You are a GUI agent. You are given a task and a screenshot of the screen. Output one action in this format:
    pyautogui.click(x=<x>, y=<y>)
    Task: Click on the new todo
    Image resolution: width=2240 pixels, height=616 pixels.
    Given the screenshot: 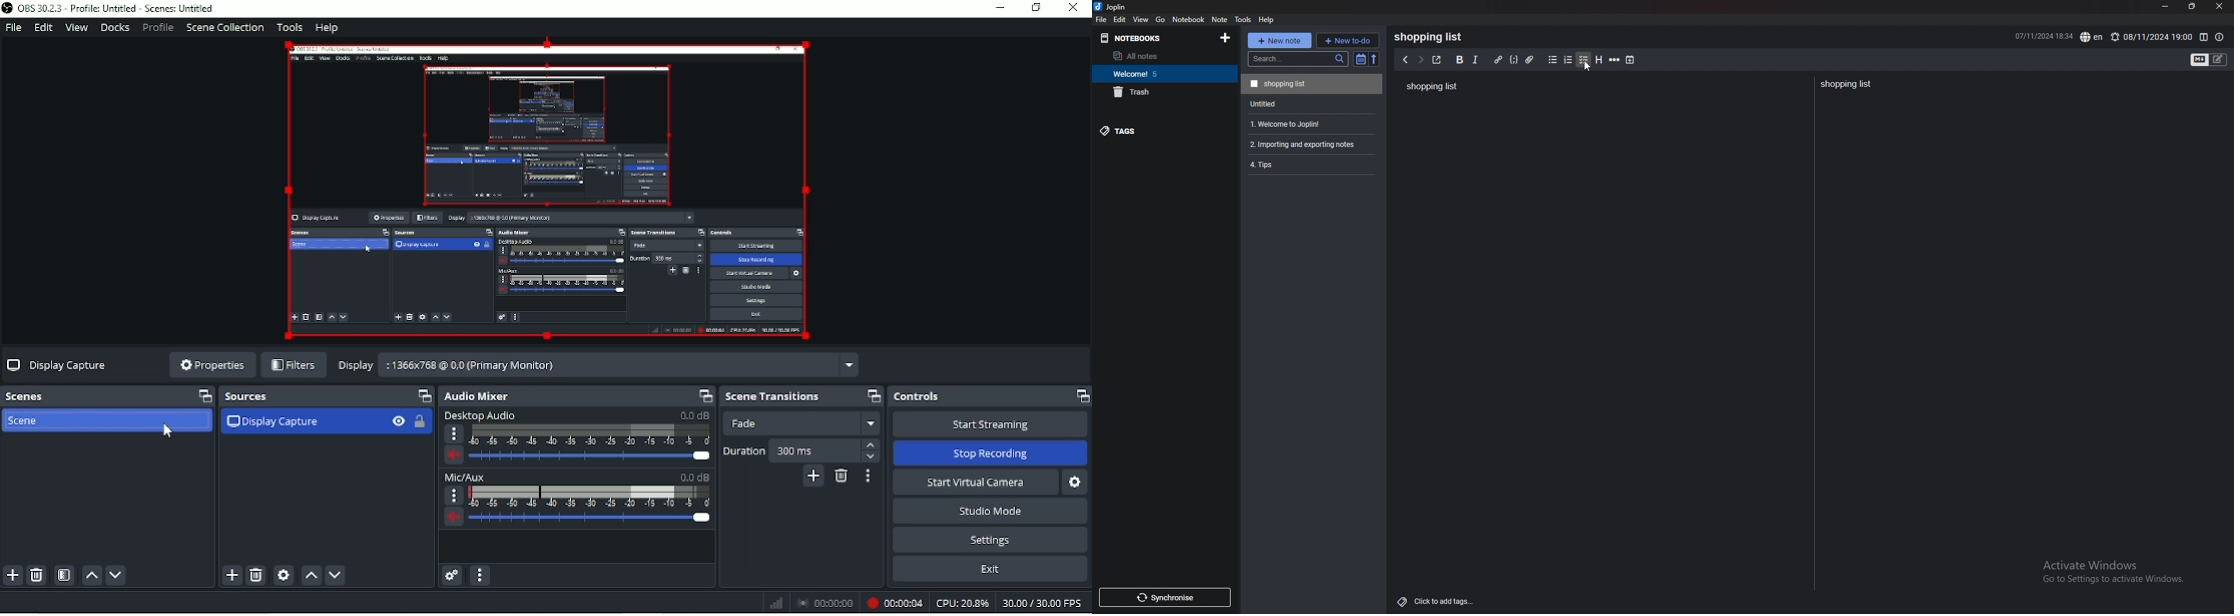 What is the action you would take?
    pyautogui.click(x=1347, y=40)
    